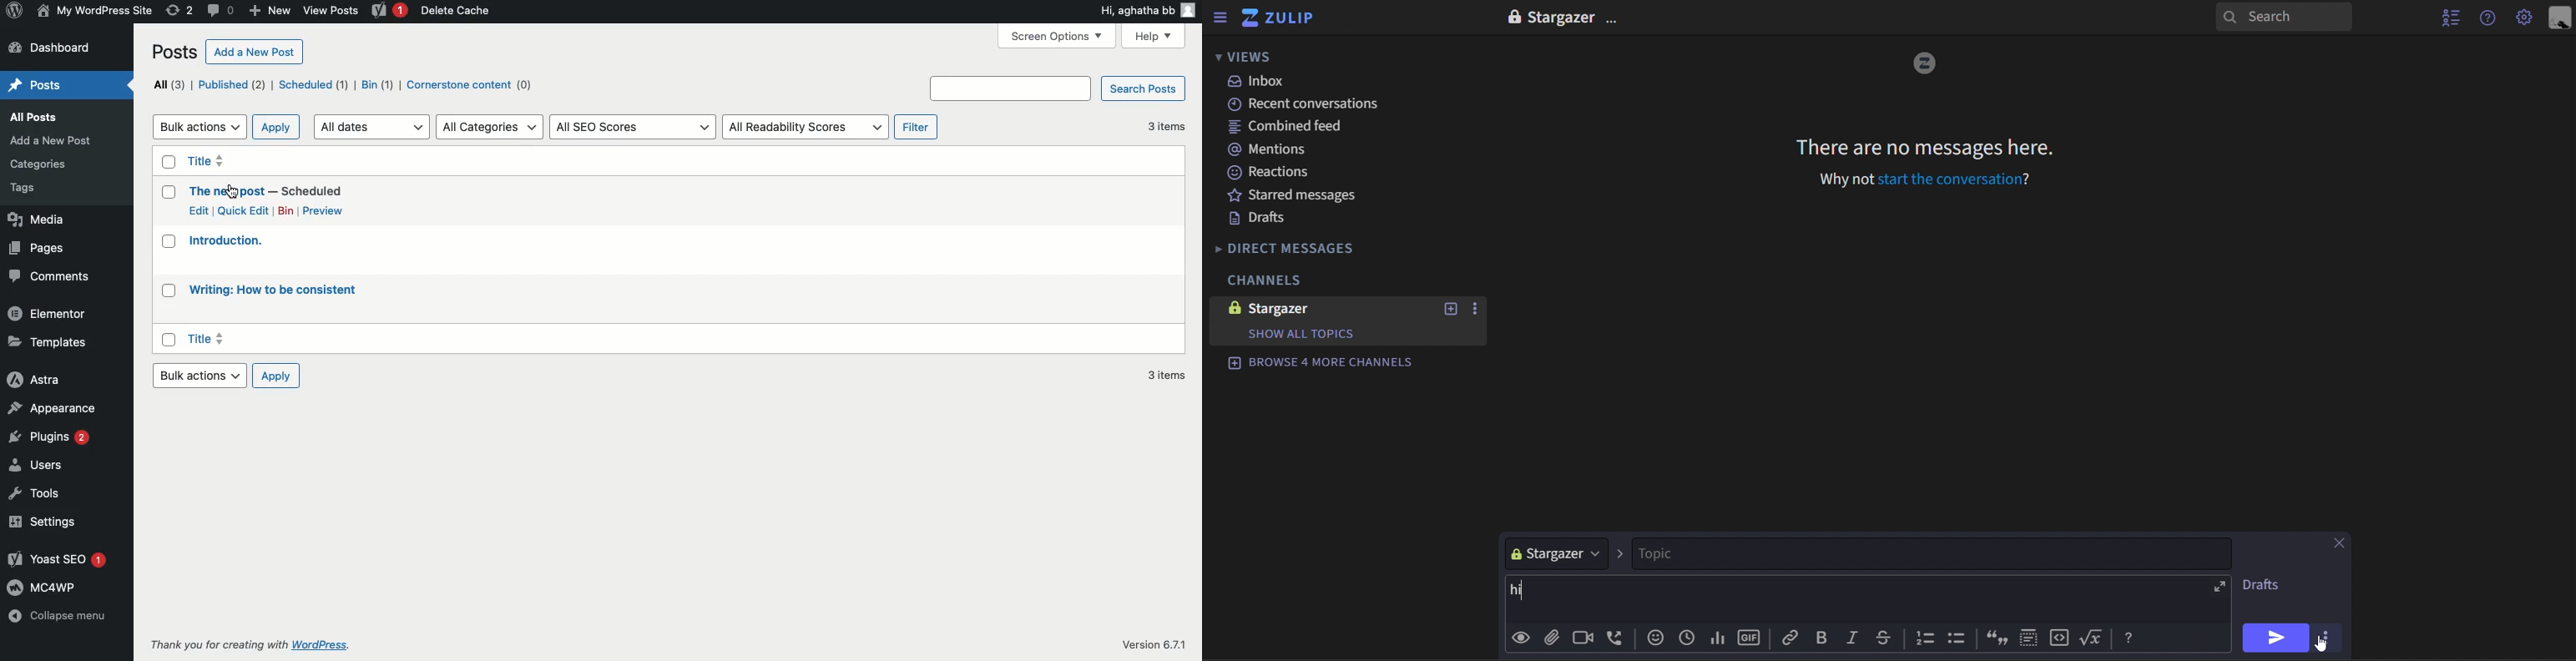  Describe the element at coordinates (227, 84) in the screenshot. I see `Published` at that location.